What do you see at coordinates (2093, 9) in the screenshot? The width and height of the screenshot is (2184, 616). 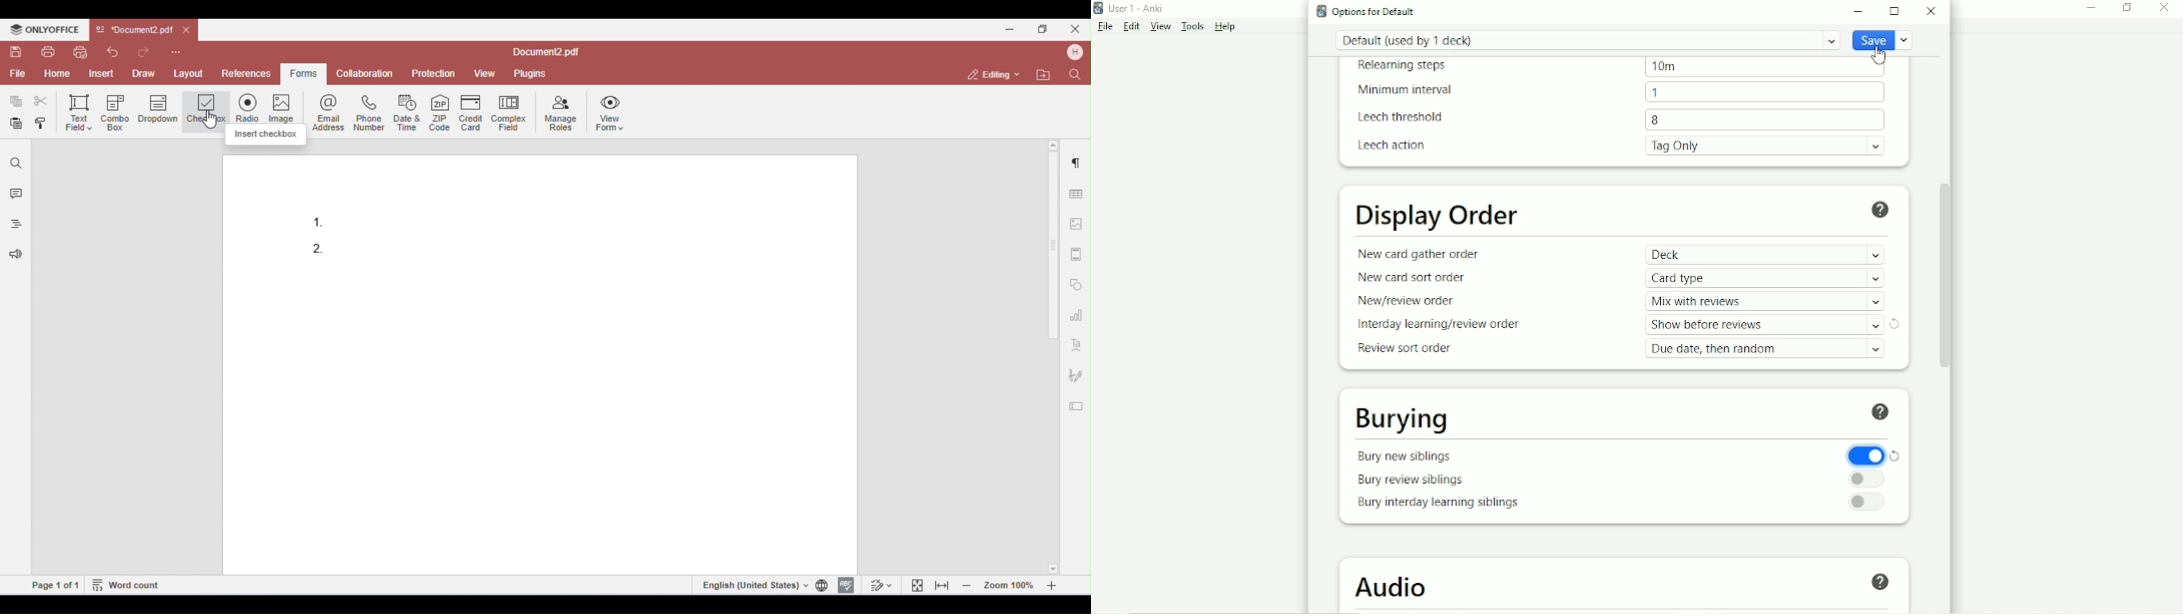 I see `Minimize` at bounding box center [2093, 9].